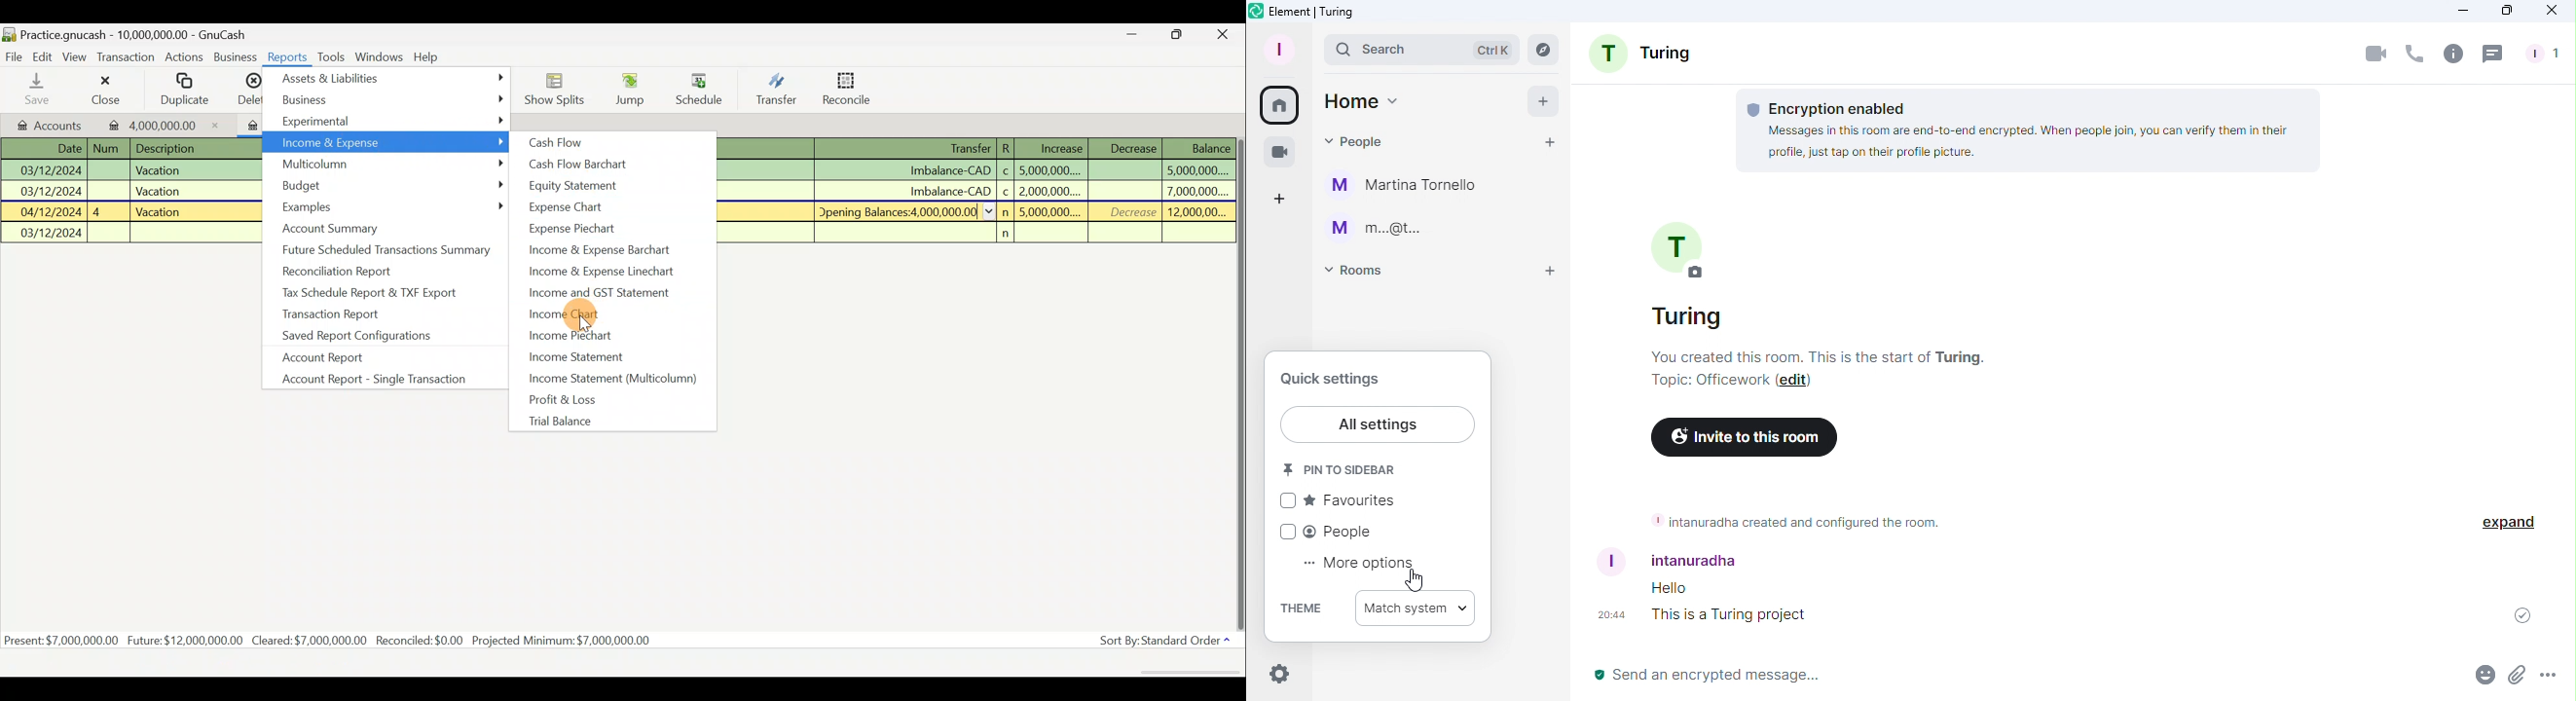  I want to click on Saved report configurations, so click(355, 336).